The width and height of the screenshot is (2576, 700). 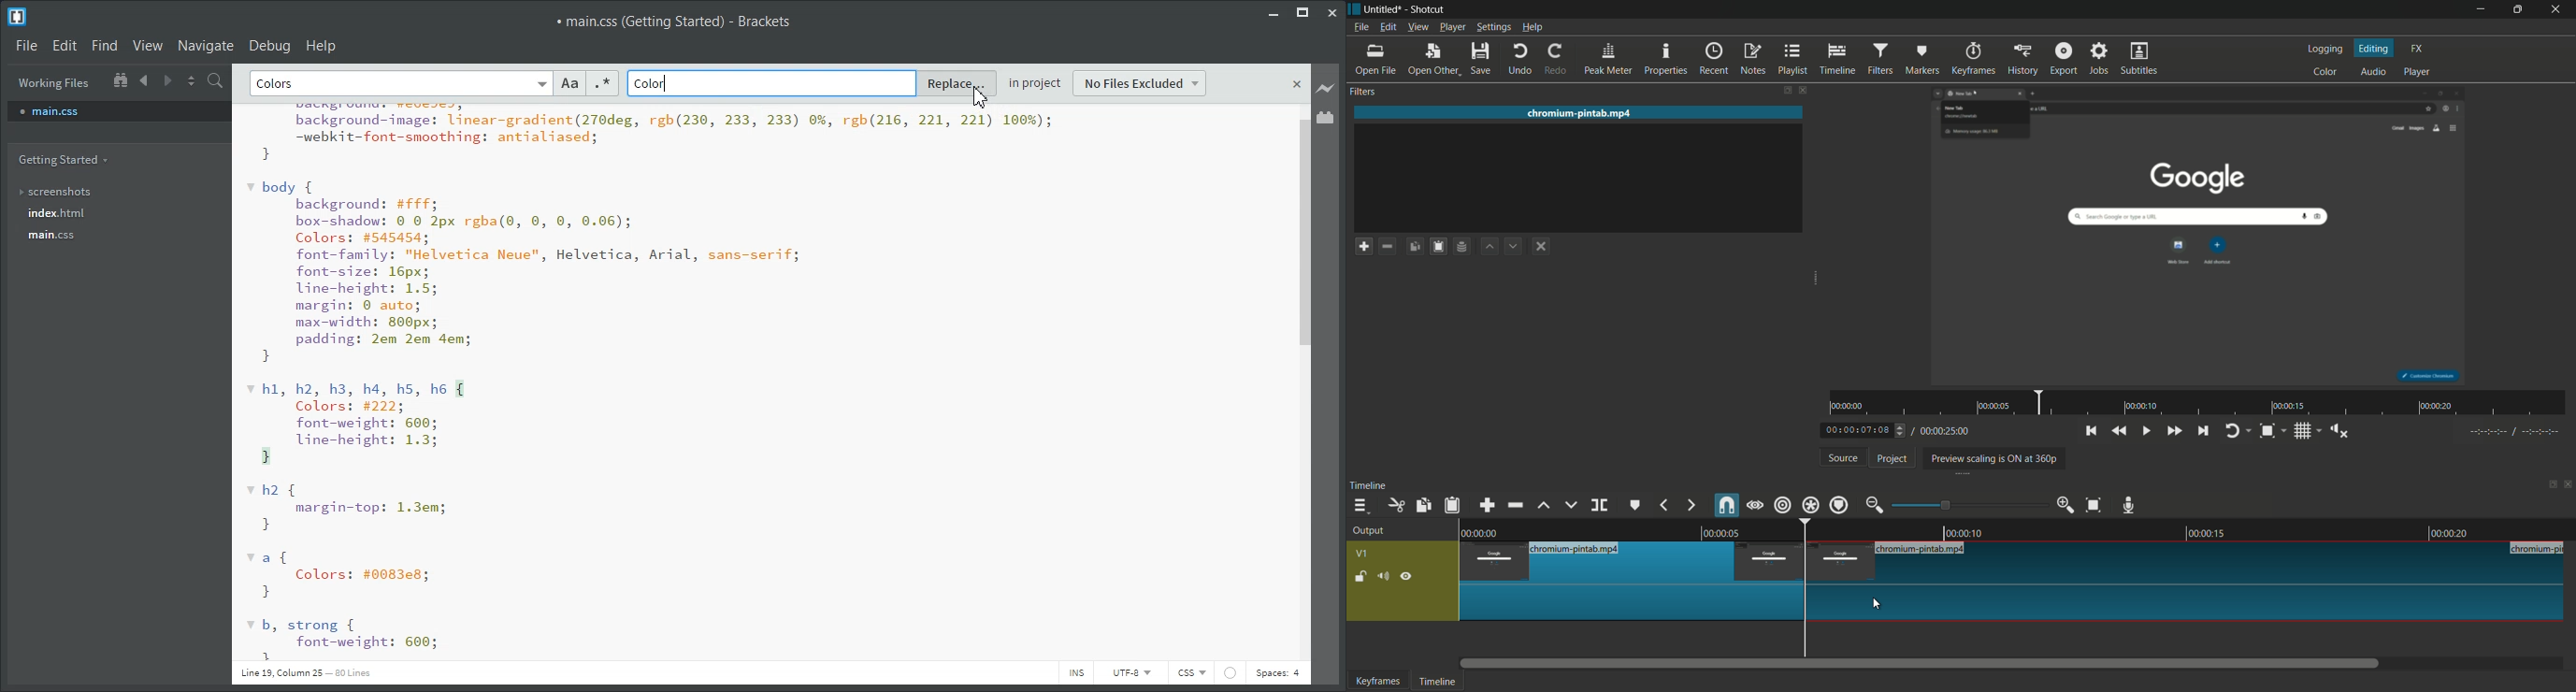 What do you see at coordinates (1718, 532) in the screenshot?
I see `0.05` at bounding box center [1718, 532].